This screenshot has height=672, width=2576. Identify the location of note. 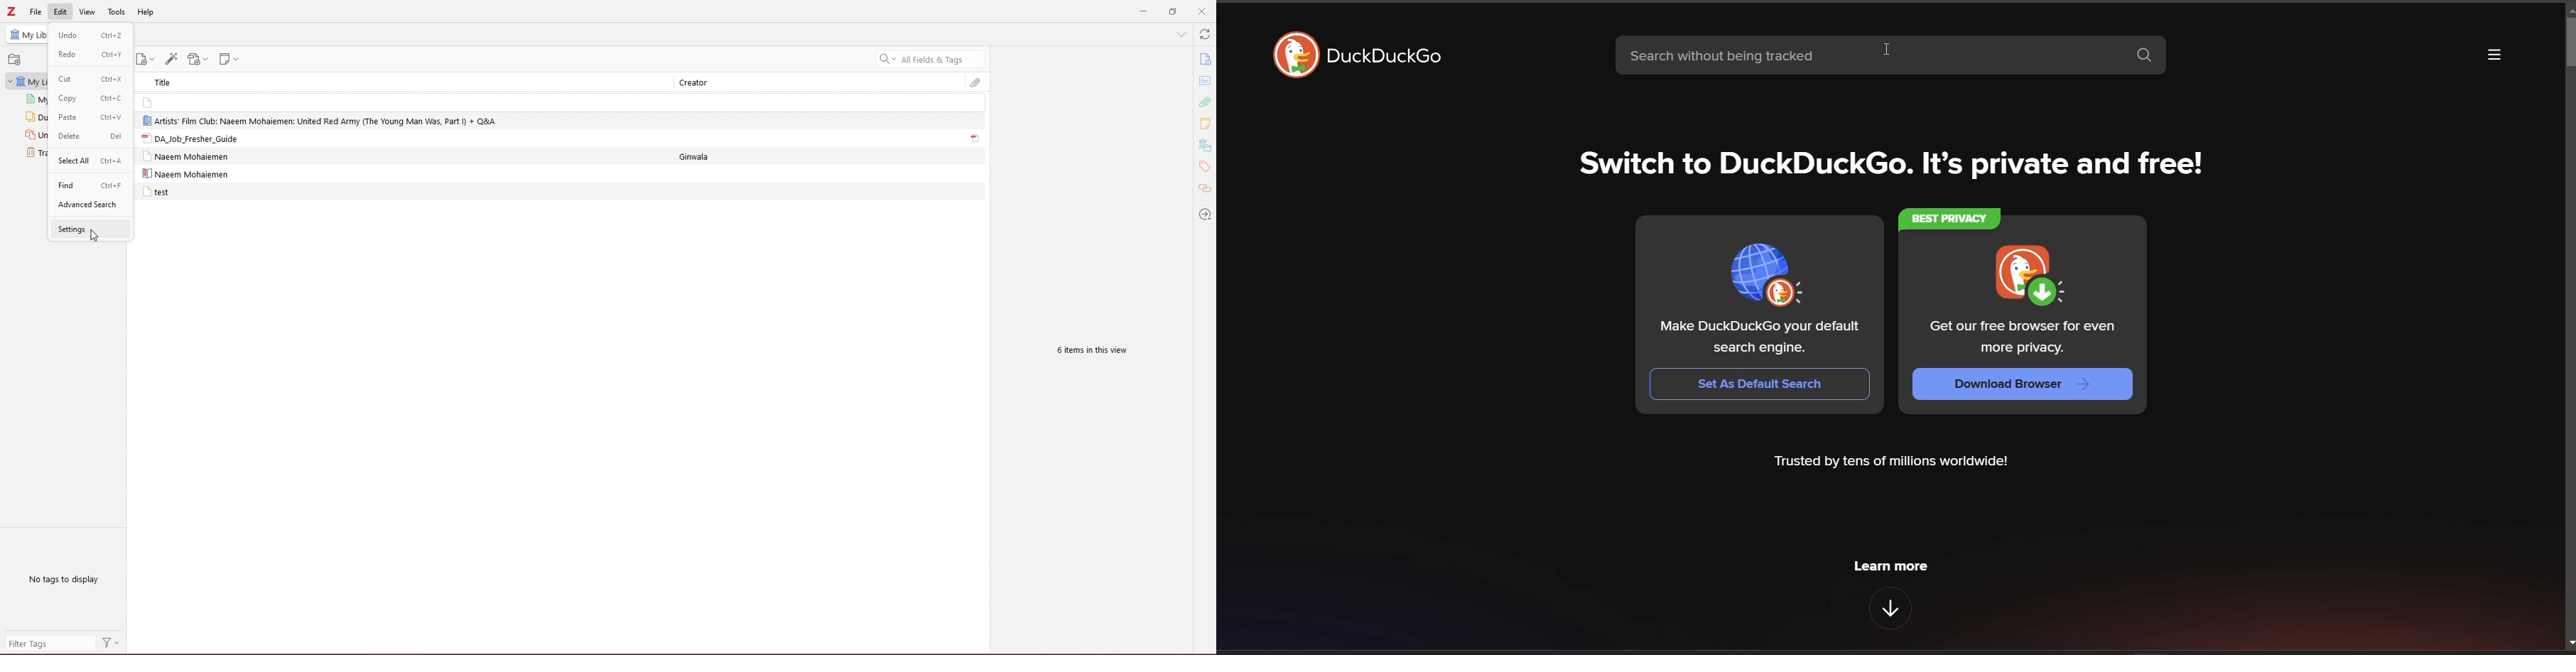
(183, 102).